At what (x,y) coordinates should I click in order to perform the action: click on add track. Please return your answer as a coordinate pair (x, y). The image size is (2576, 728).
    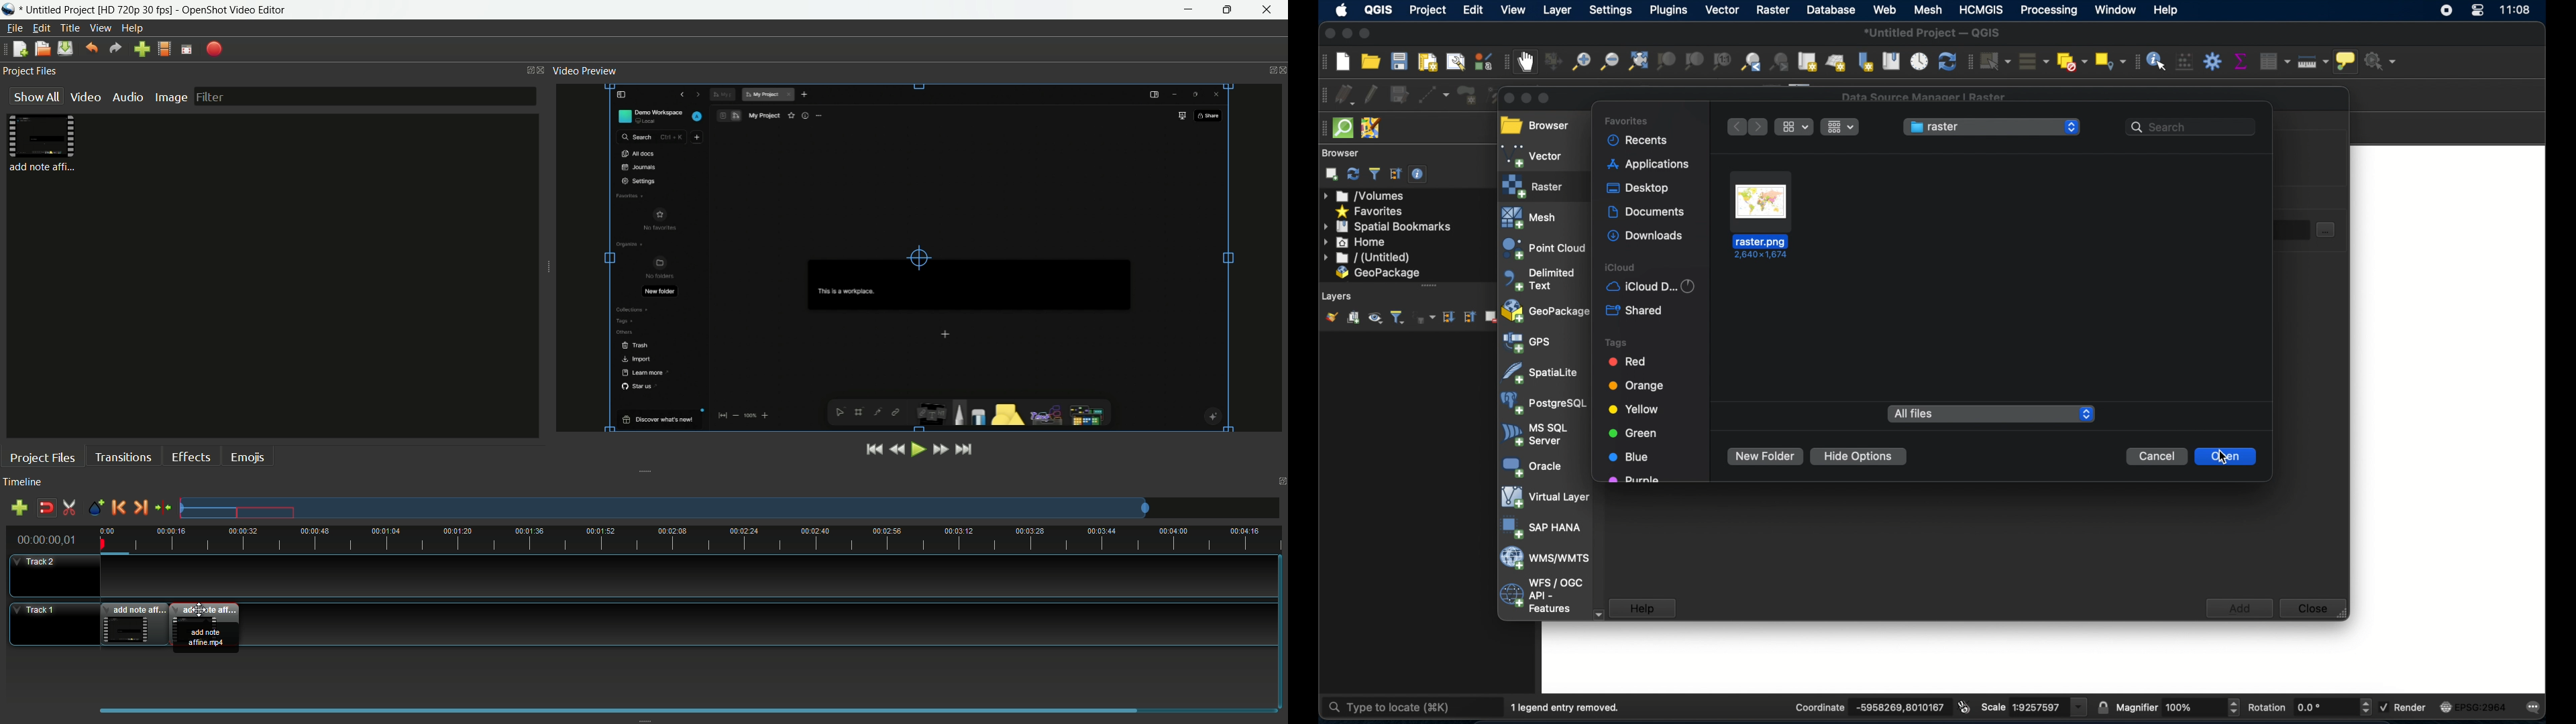
    Looking at the image, I should click on (19, 507).